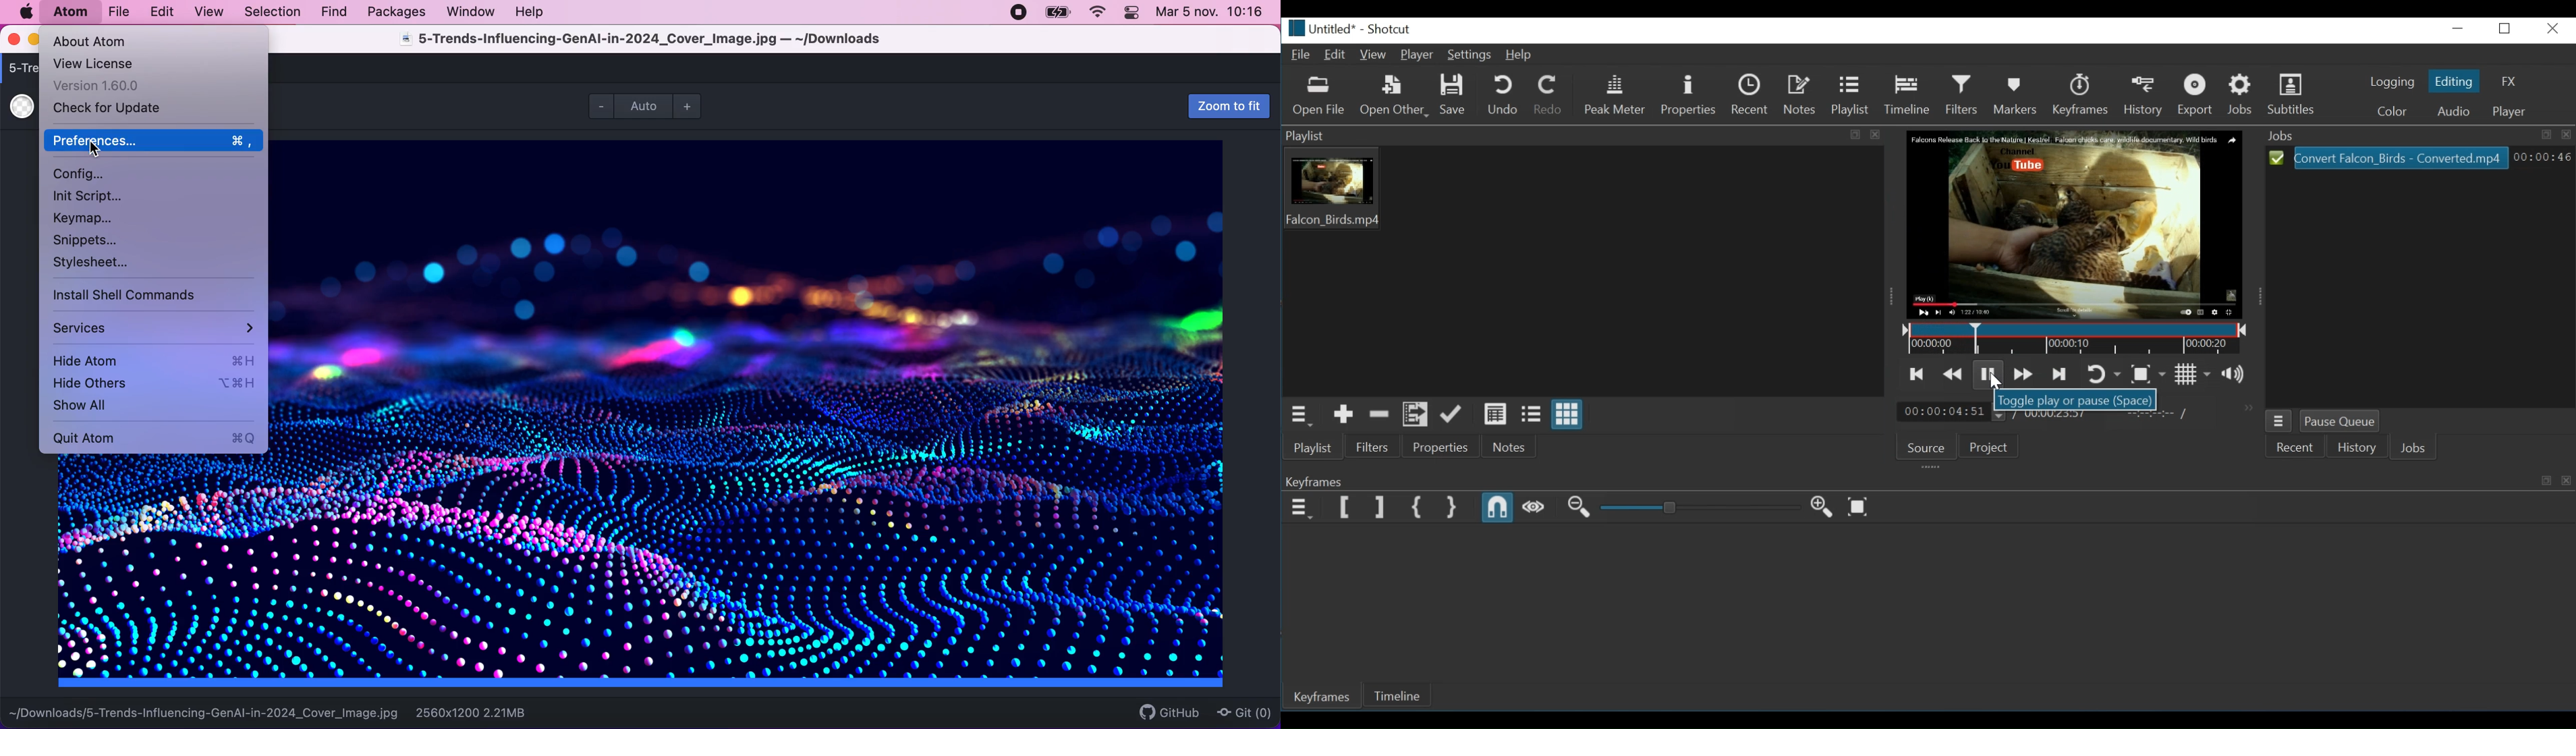  I want to click on view, so click(206, 12).